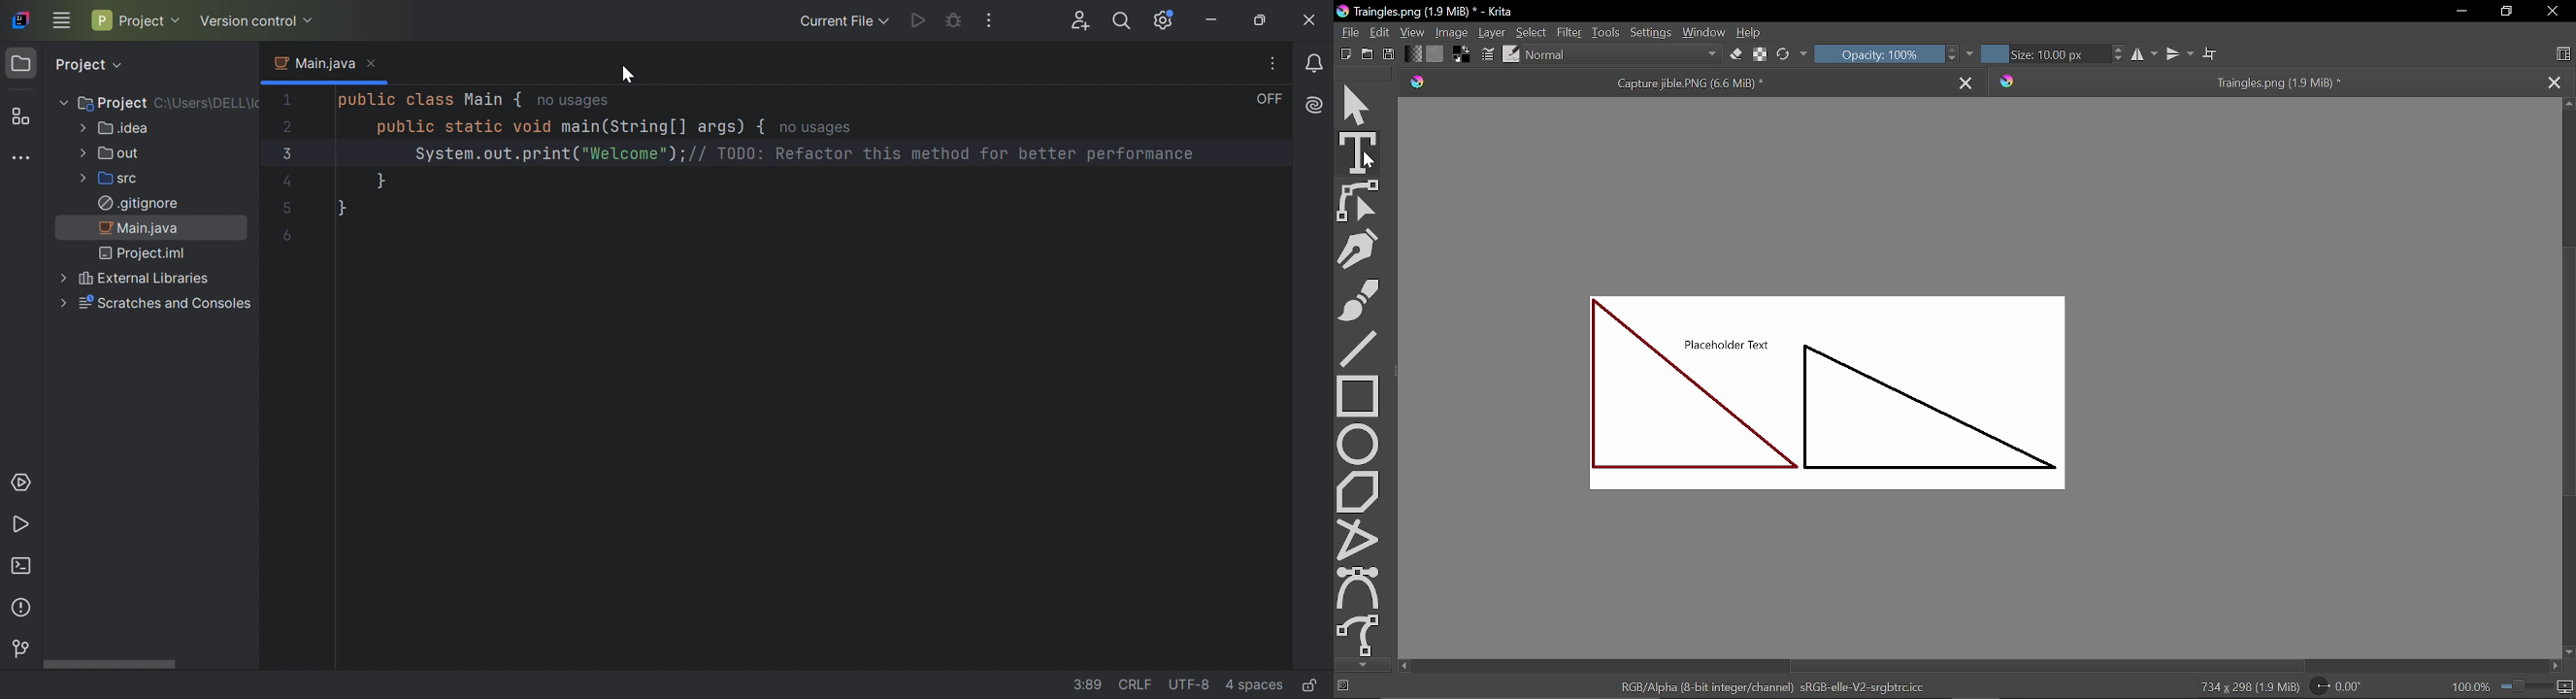 The height and width of the screenshot is (700, 2576). I want to click on Minimize, so click(2458, 12).